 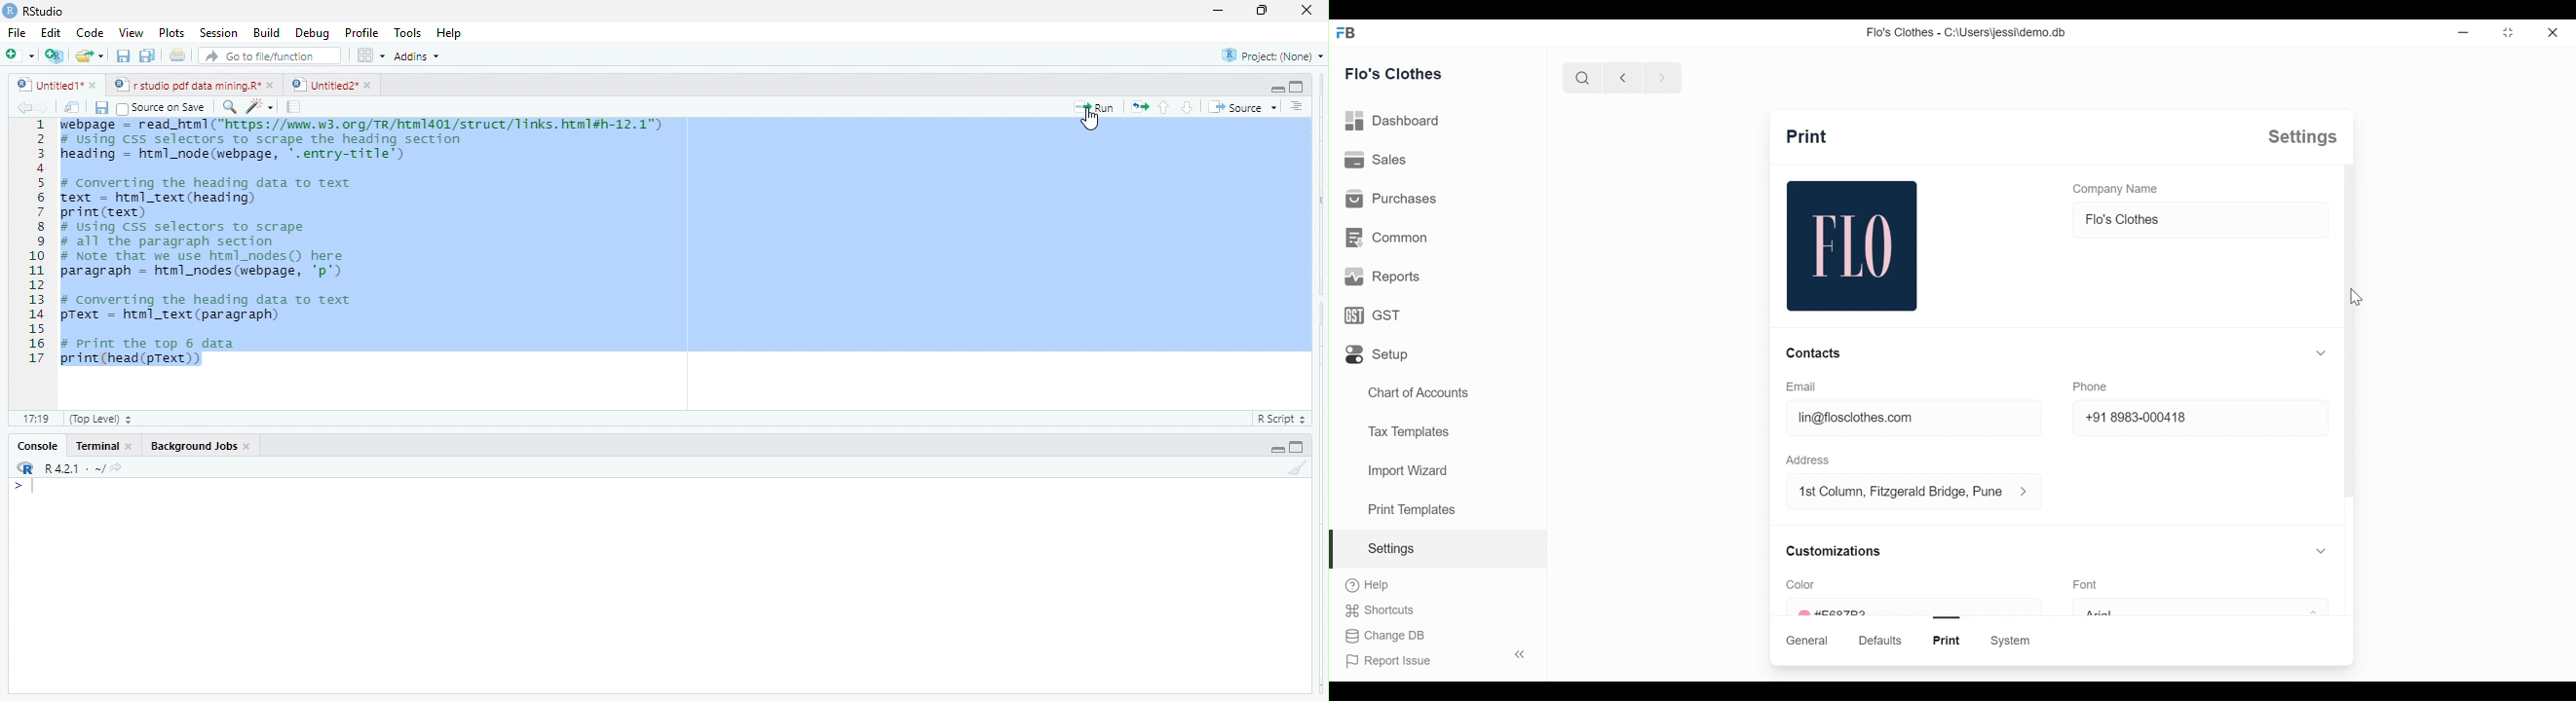 I want to click on View, so click(x=130, y=34).